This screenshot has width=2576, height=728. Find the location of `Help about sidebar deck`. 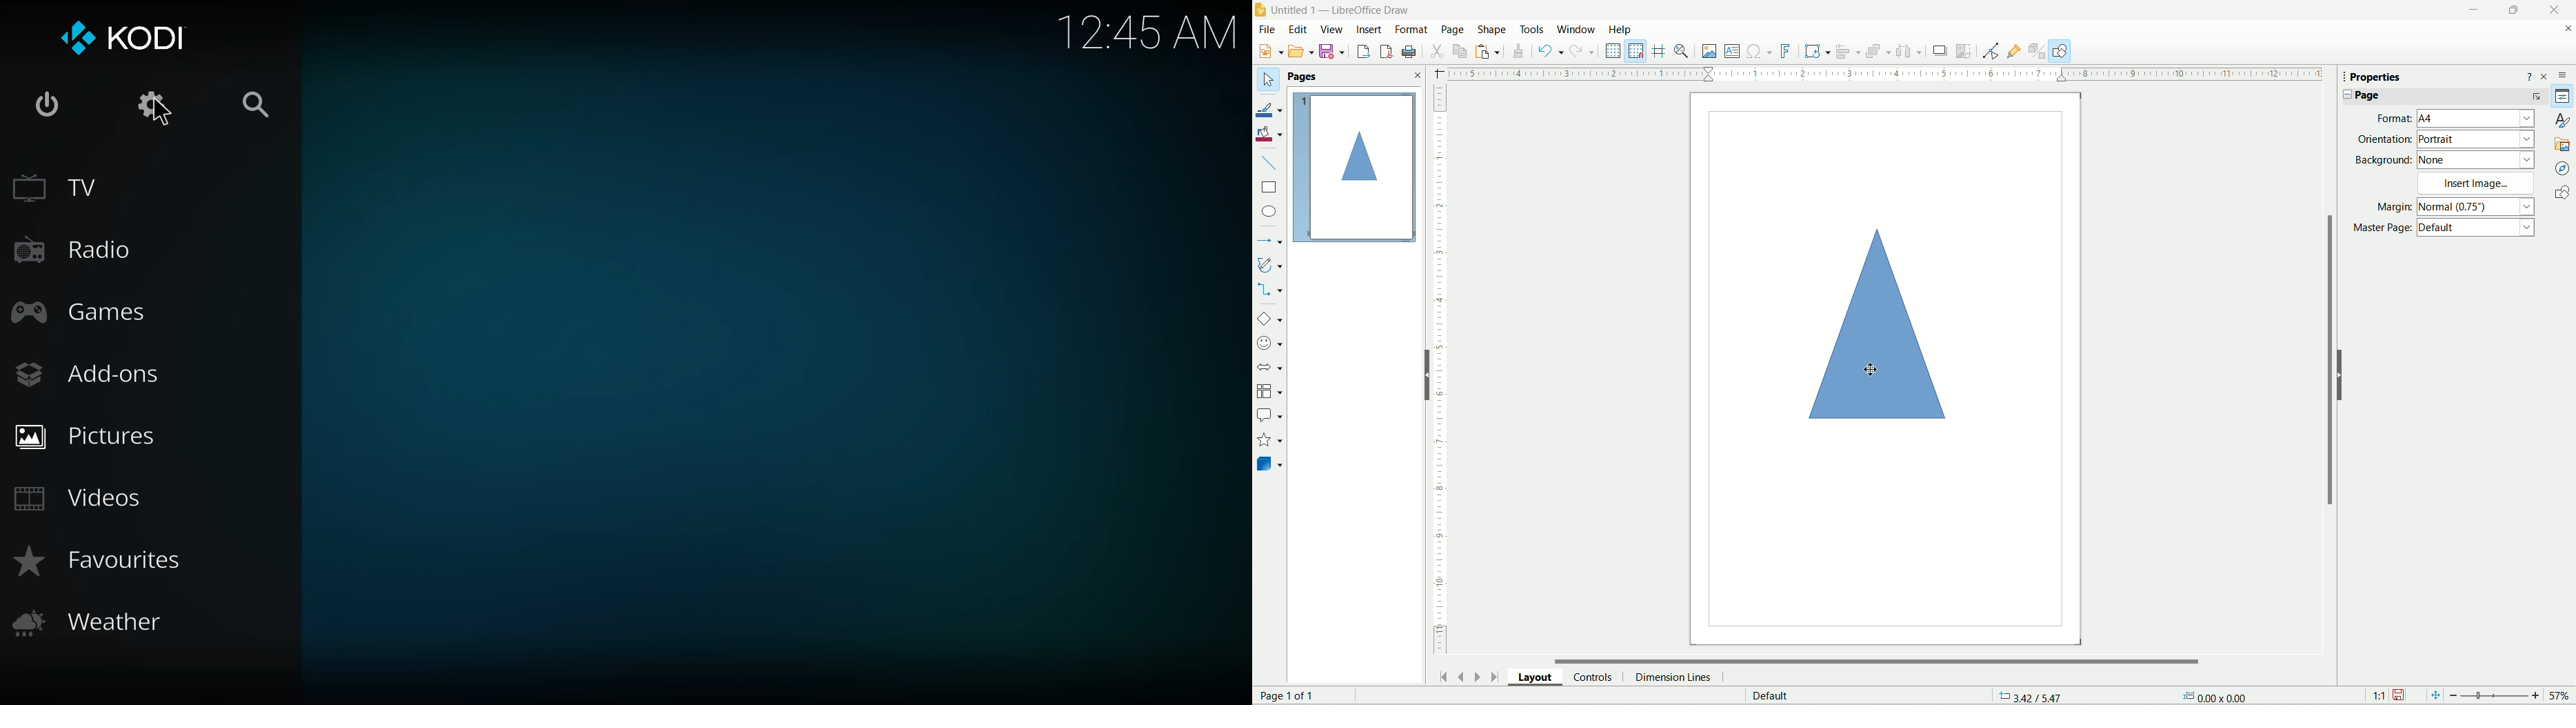

Help about sidebar deck is located at coordinates (2528, 76).